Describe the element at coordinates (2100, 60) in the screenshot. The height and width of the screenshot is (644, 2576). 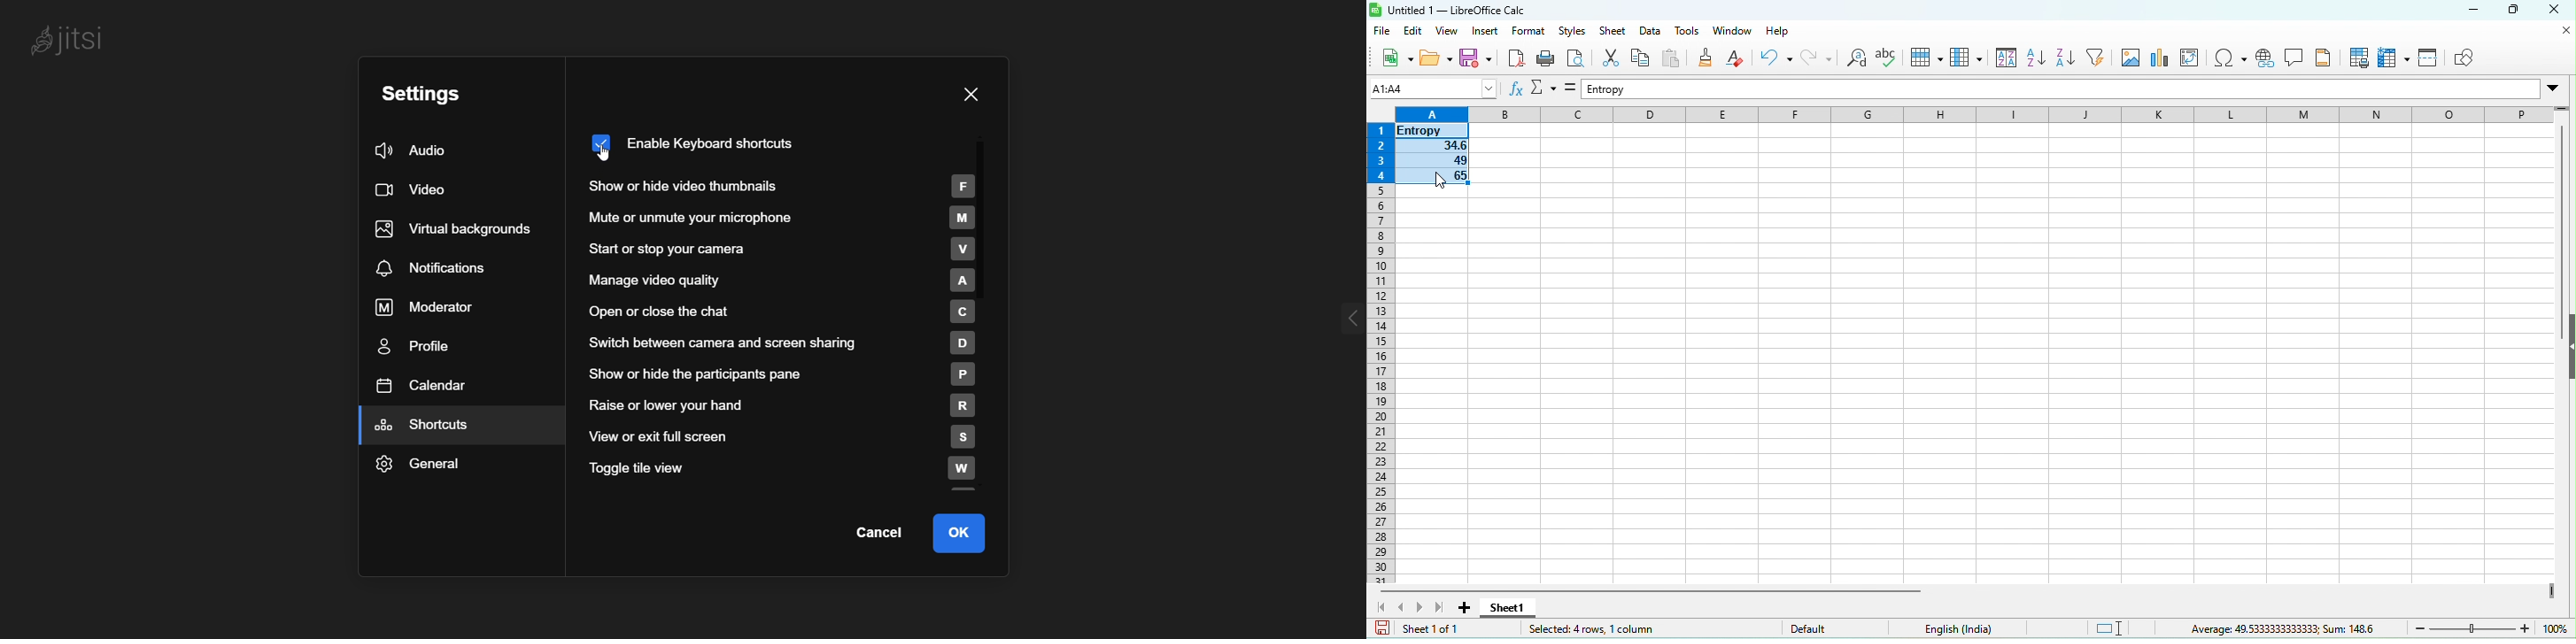
I see `auto filter` at that location.